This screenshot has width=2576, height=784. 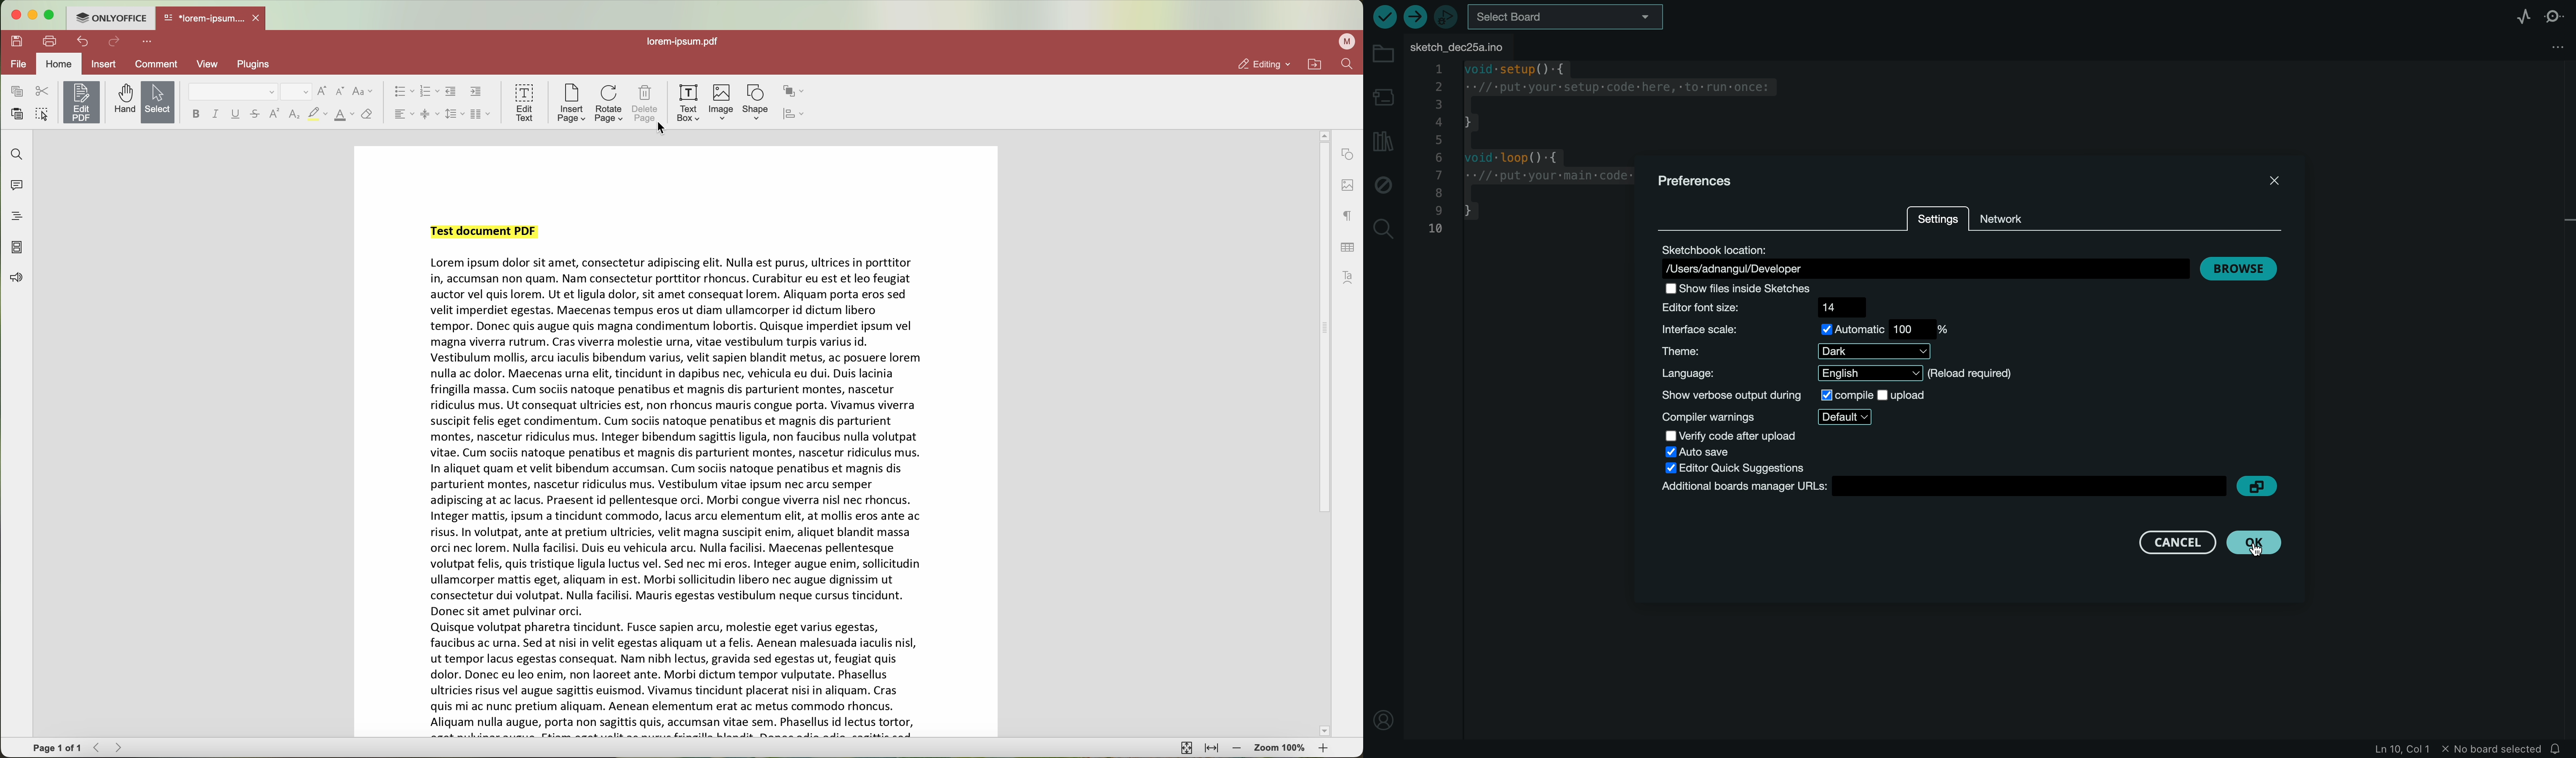 What do you see at coordinates (2258, 486) in the screenshot?
I see `copy` at bounding box center [2258, 486].